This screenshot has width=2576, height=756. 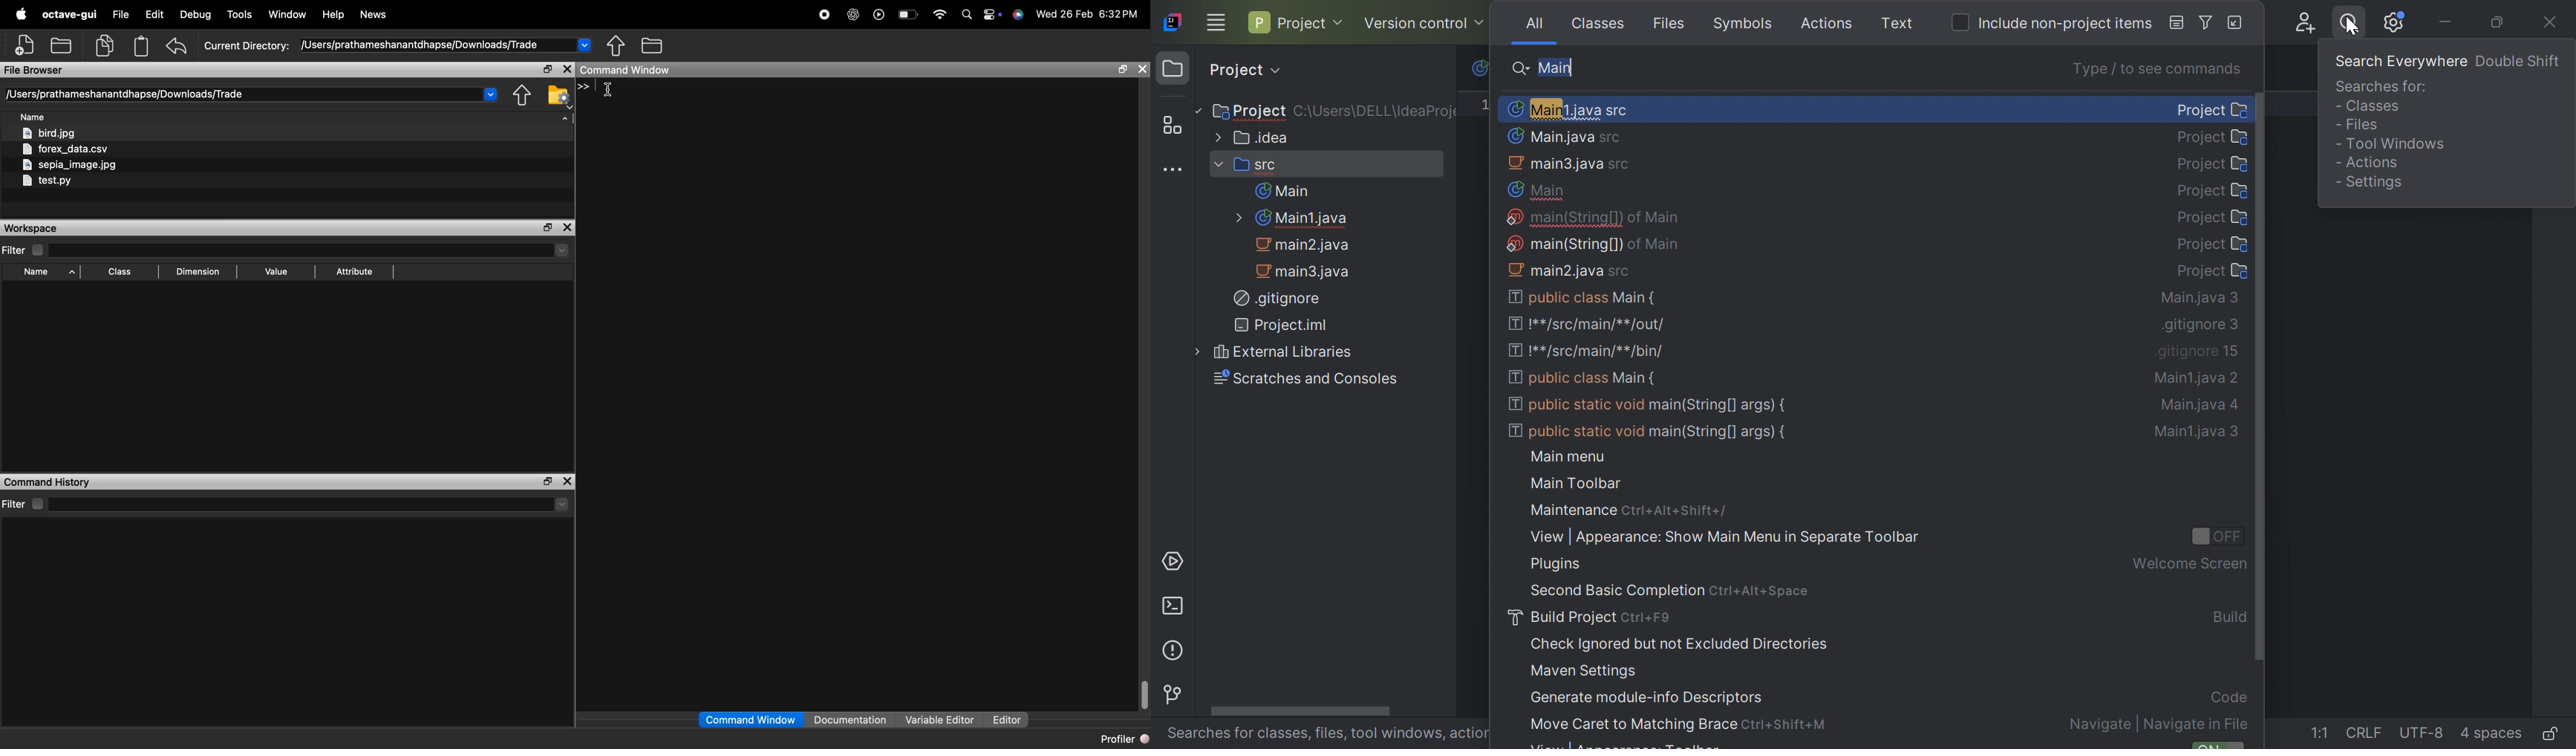 I want to click on Search icon, so click(x=1522, y=68).